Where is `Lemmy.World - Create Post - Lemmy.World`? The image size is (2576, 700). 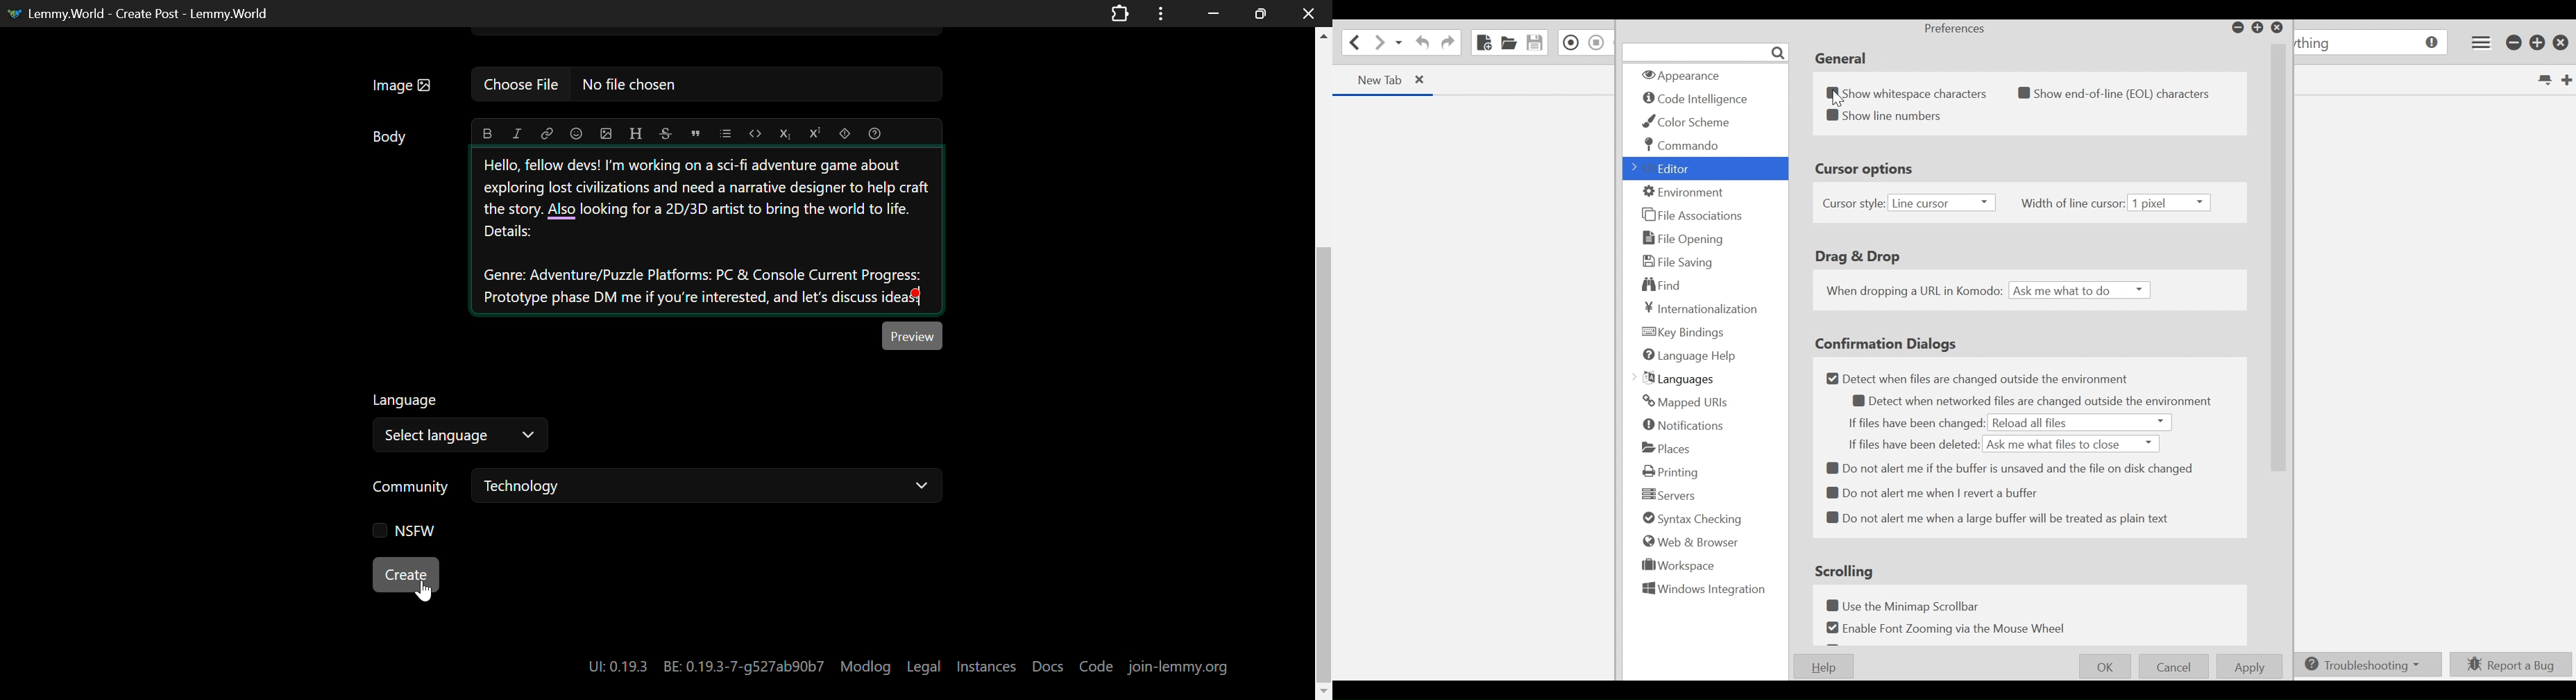
Lemmy.World - Create Post - Lemmy.World is located at coordinates (149, 12).